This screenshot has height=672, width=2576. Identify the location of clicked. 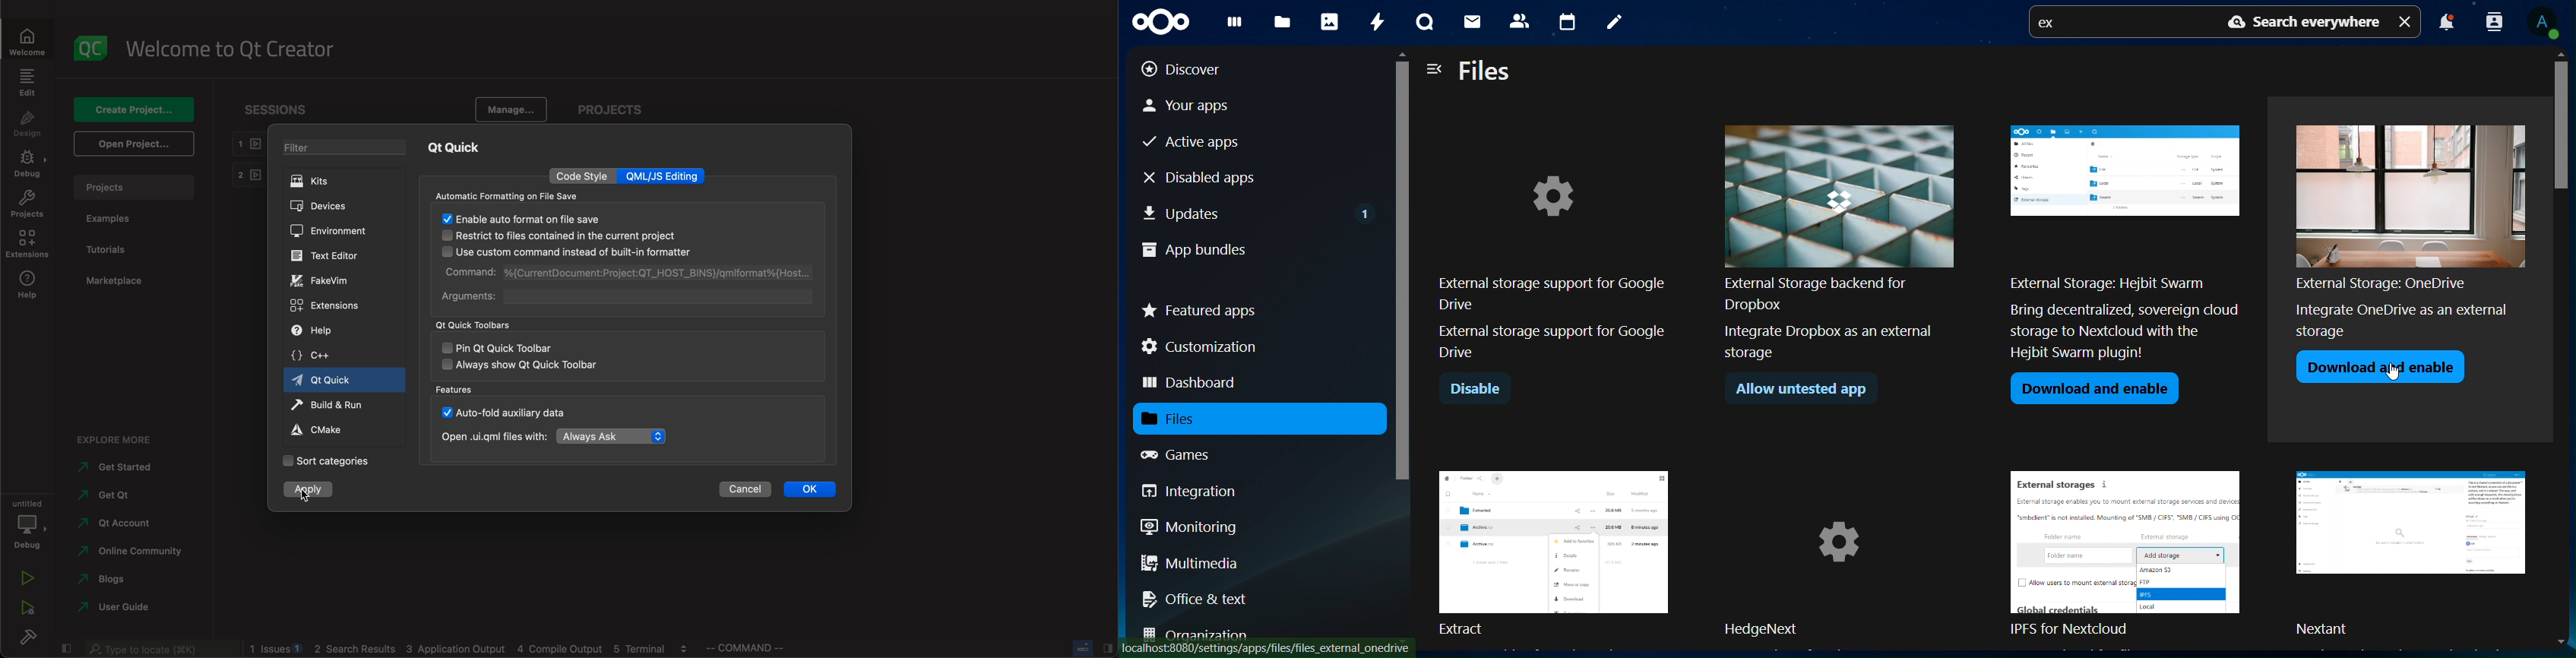
(311, 490).